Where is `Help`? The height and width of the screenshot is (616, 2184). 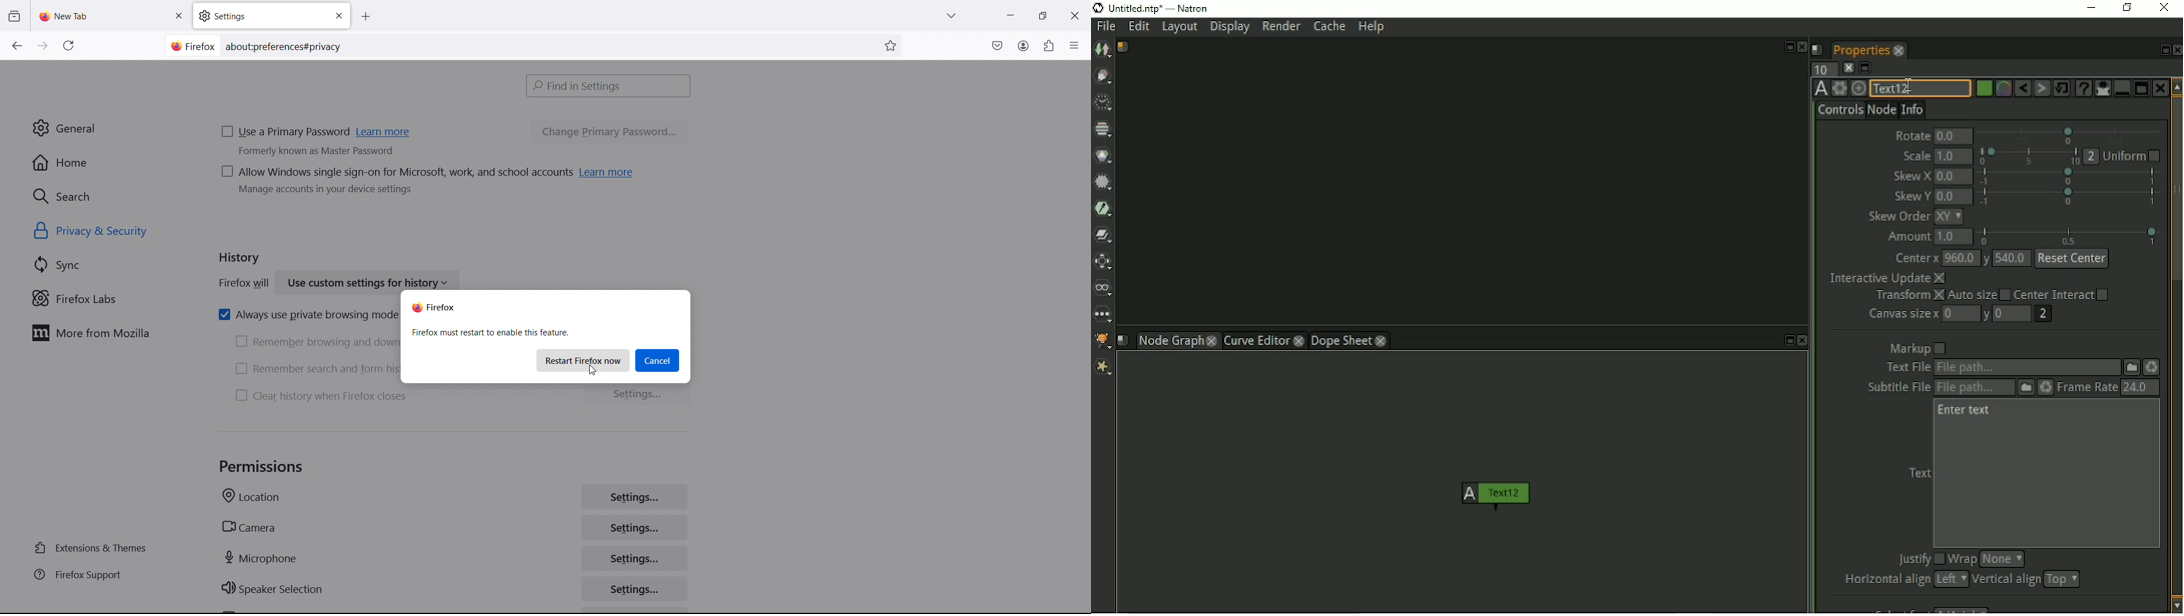
Help is located at coordinates (1373, 28).